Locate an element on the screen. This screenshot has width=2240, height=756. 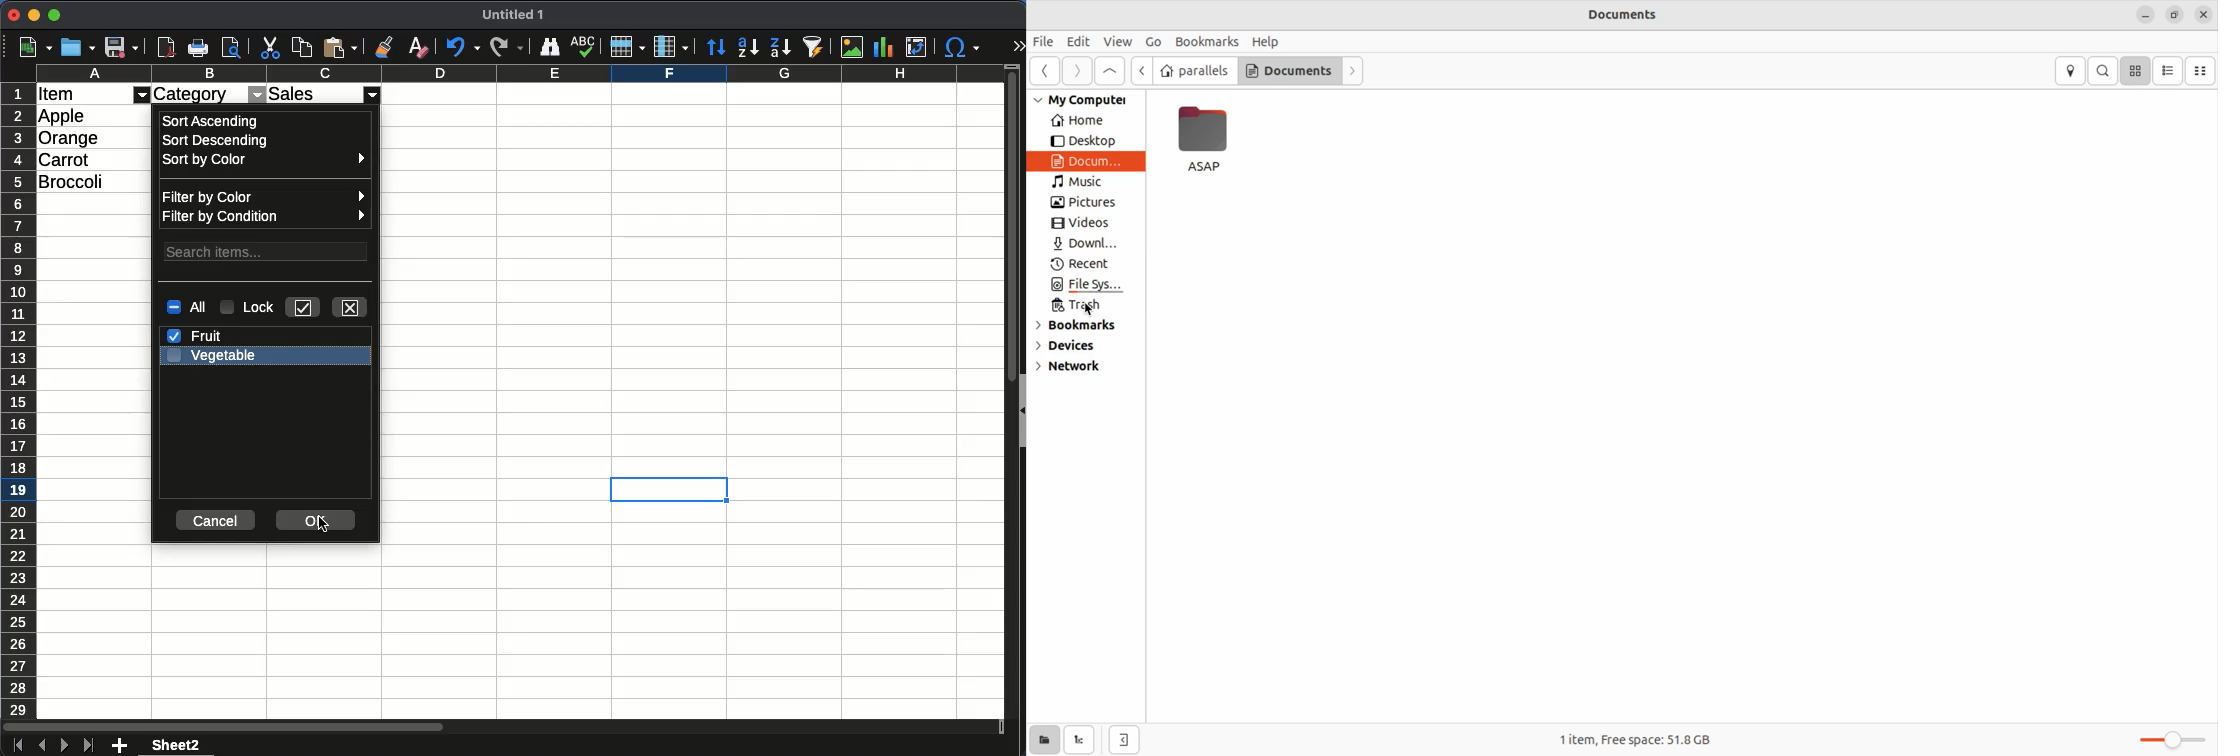
cut is located at coordinates (271, 48).